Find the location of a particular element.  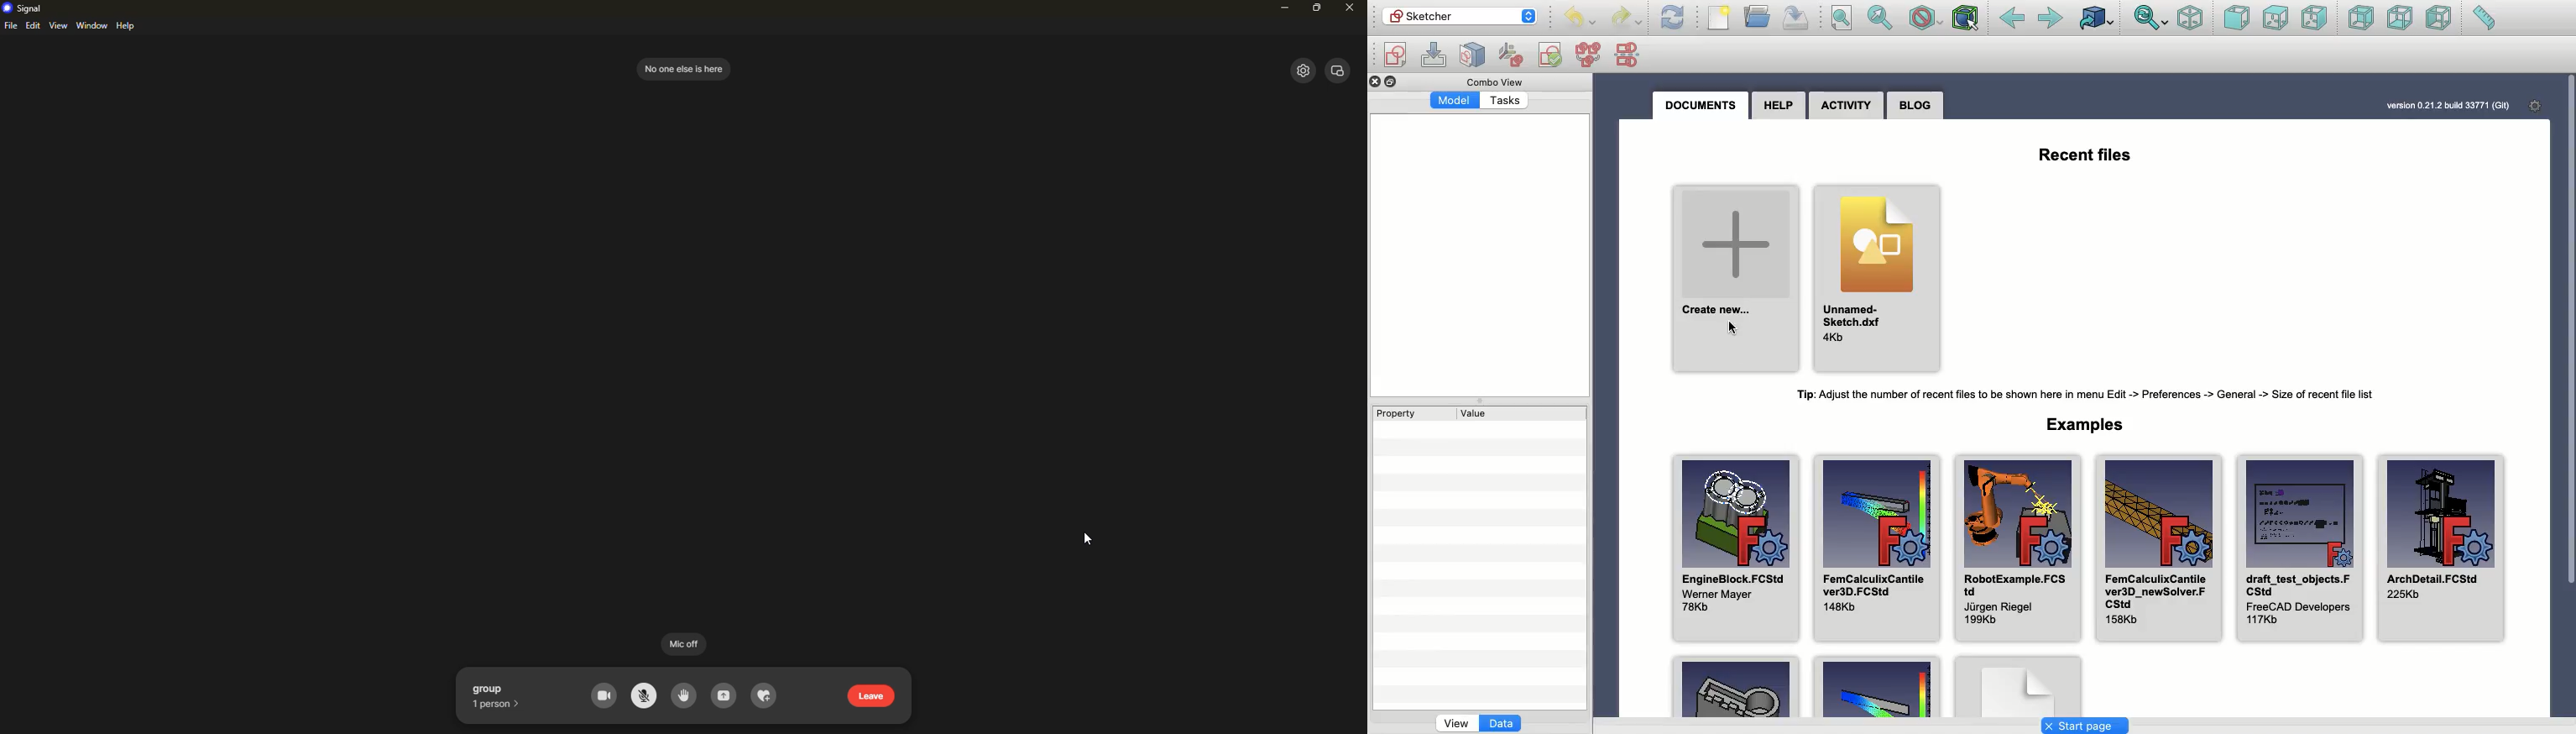

FemCalculixCantile ver3D.FCStd 148Kb is located at coordinates (1878, 548).